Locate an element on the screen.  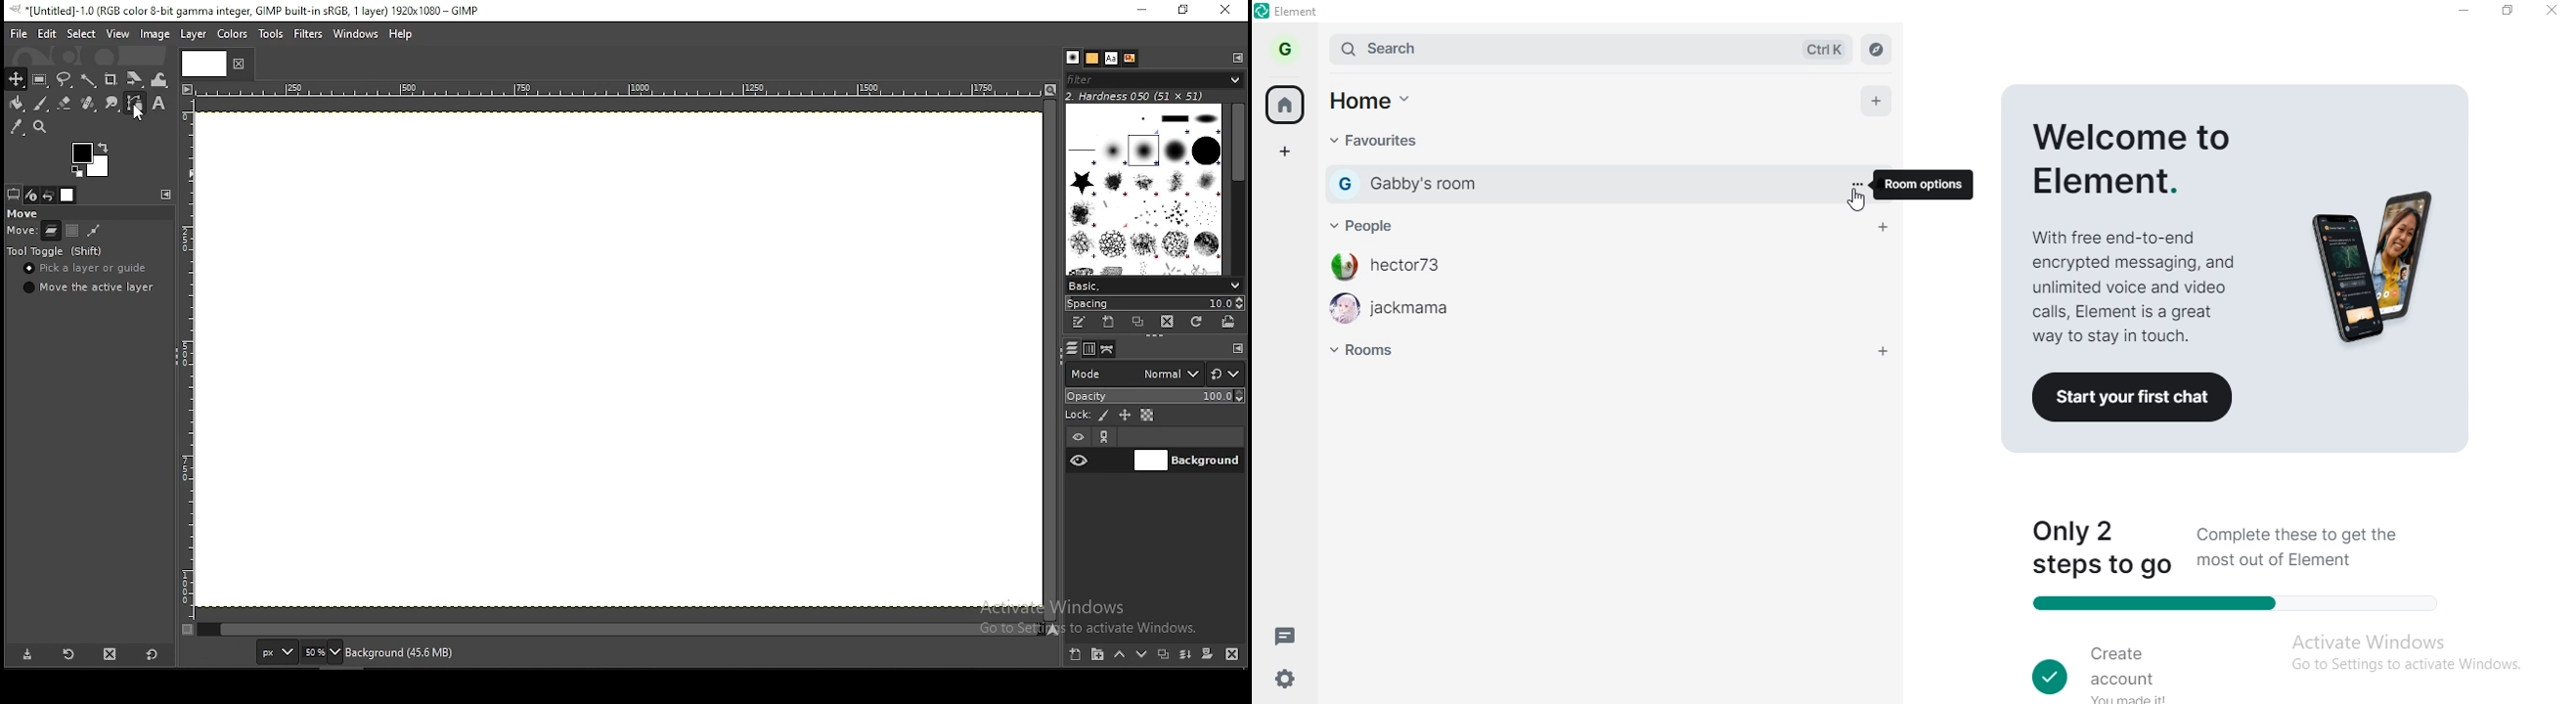
configure this tab is located at coordinates (1240, 348).